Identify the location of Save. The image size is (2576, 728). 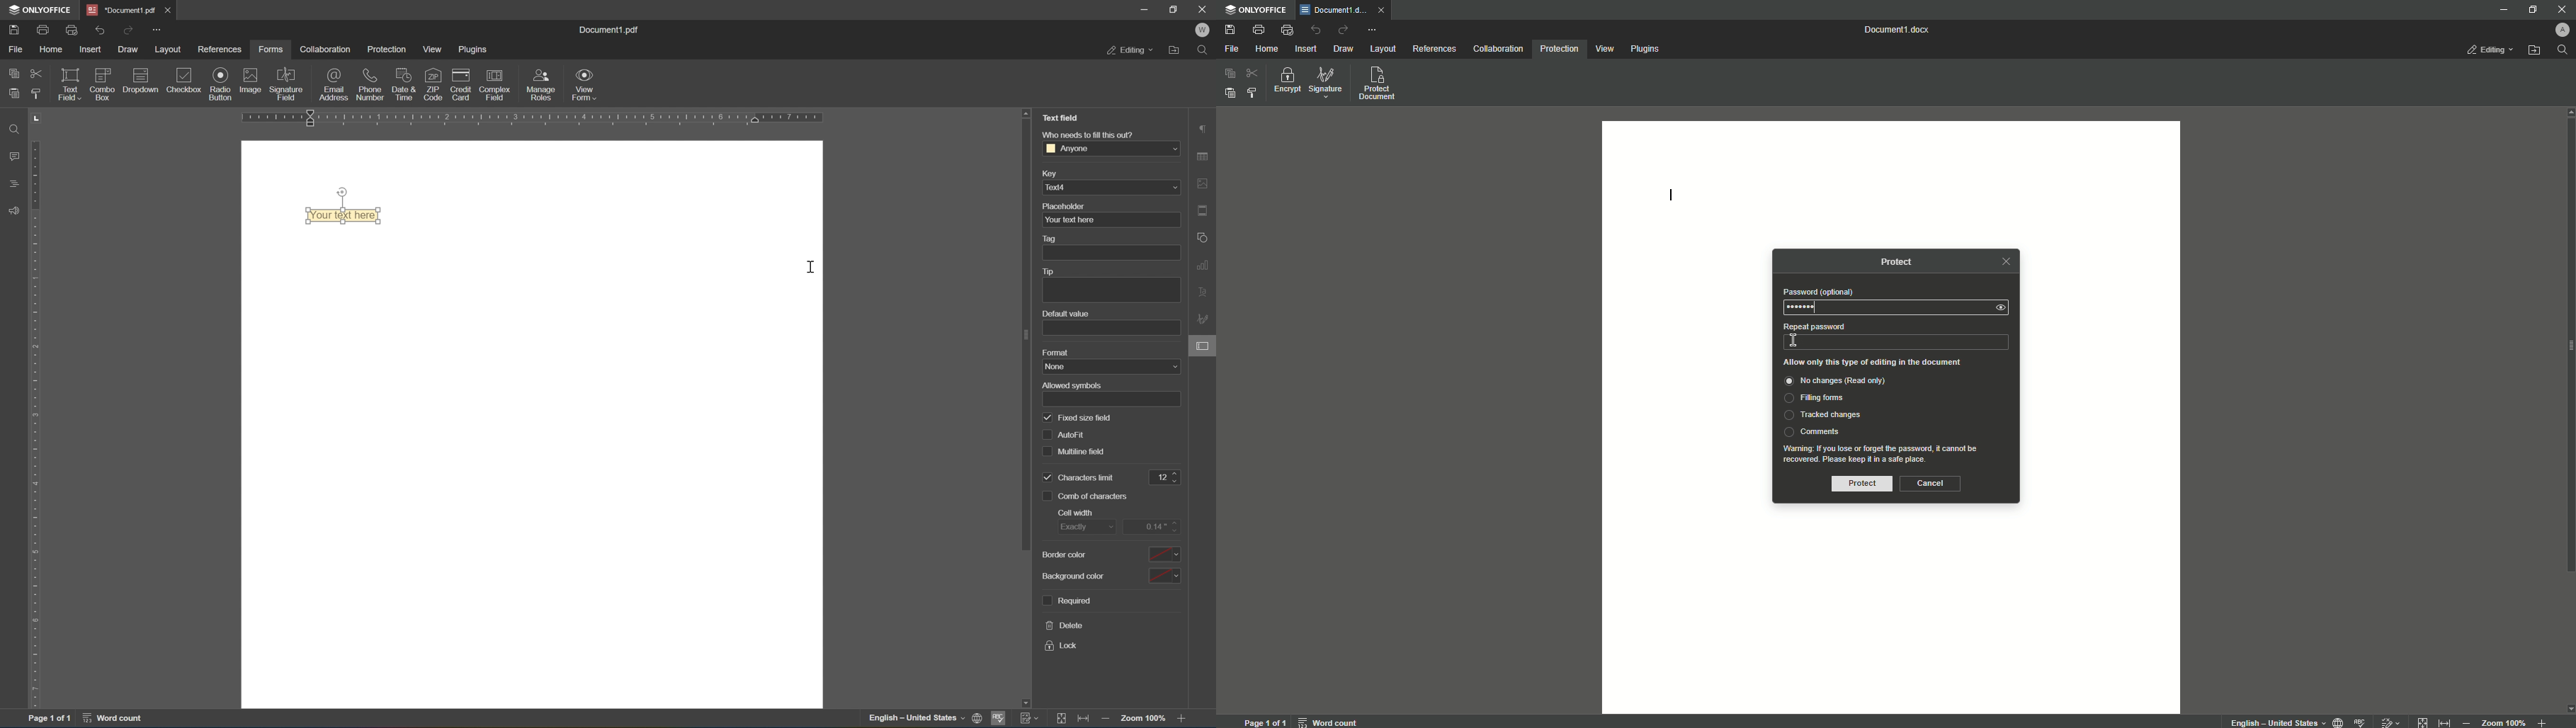
(1232, 30).